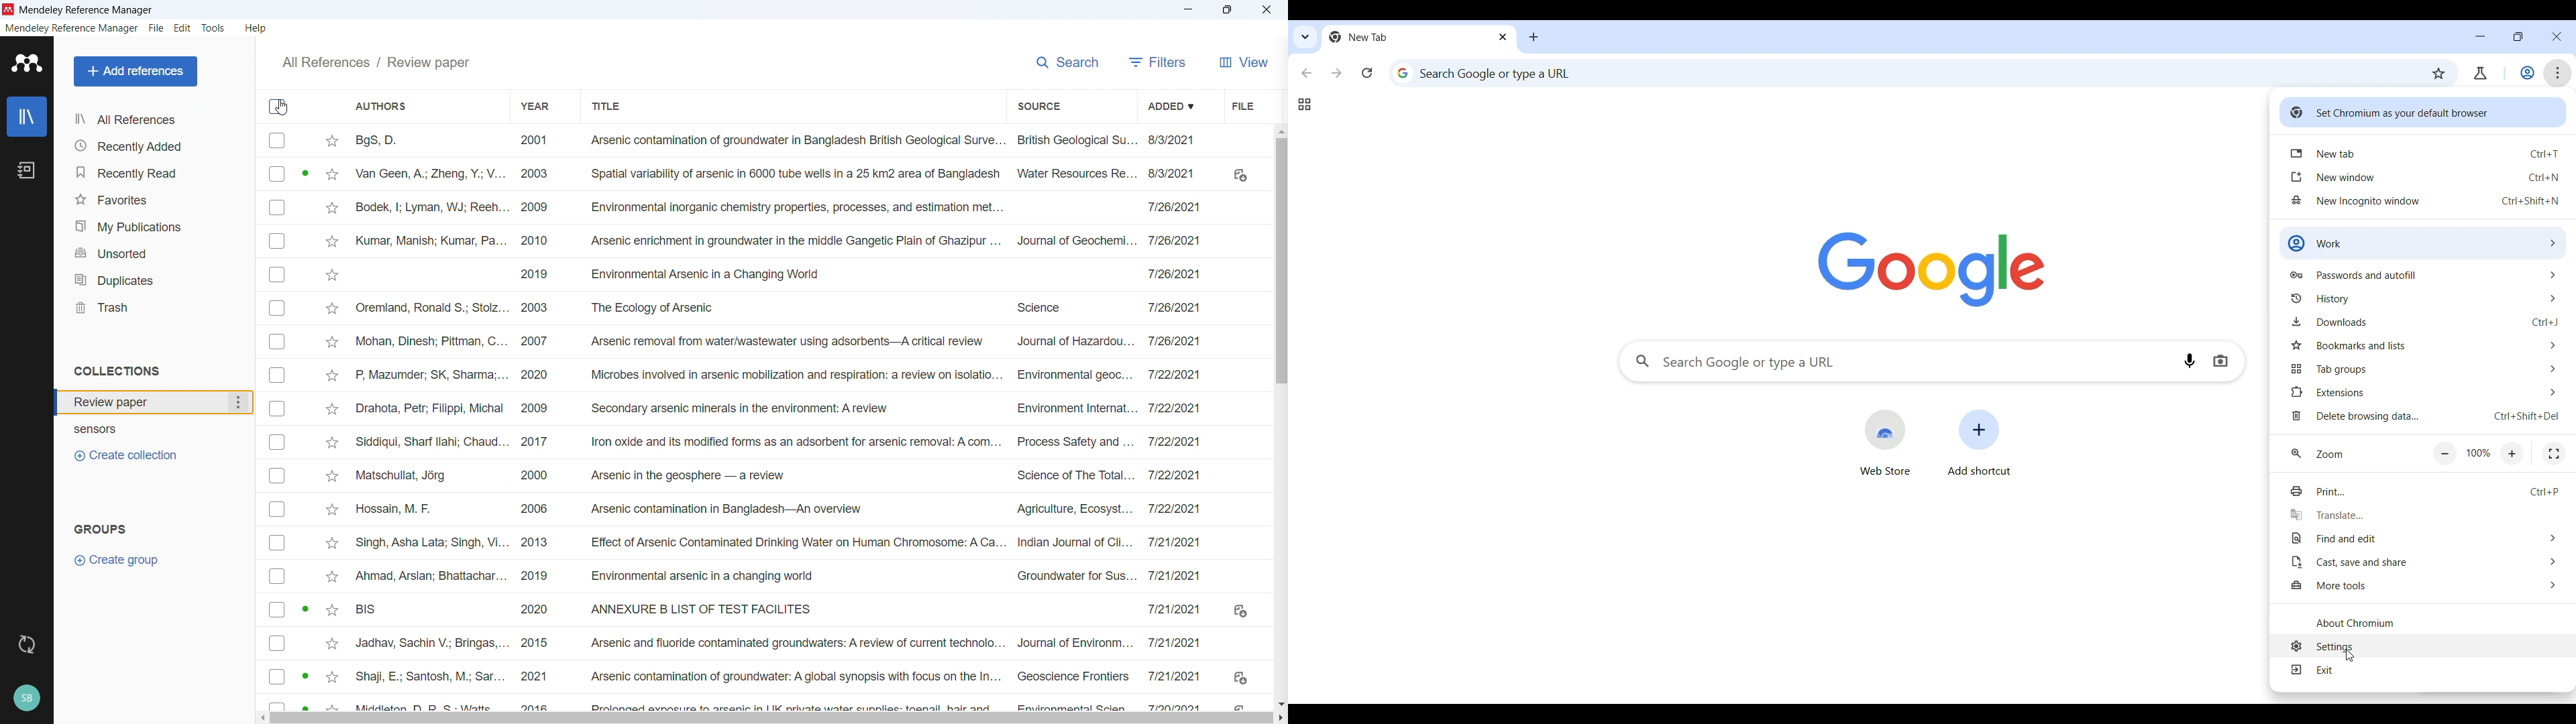 The height and width of the screenshot is (728, 2576). I want to click on Year, so click(537, 105).